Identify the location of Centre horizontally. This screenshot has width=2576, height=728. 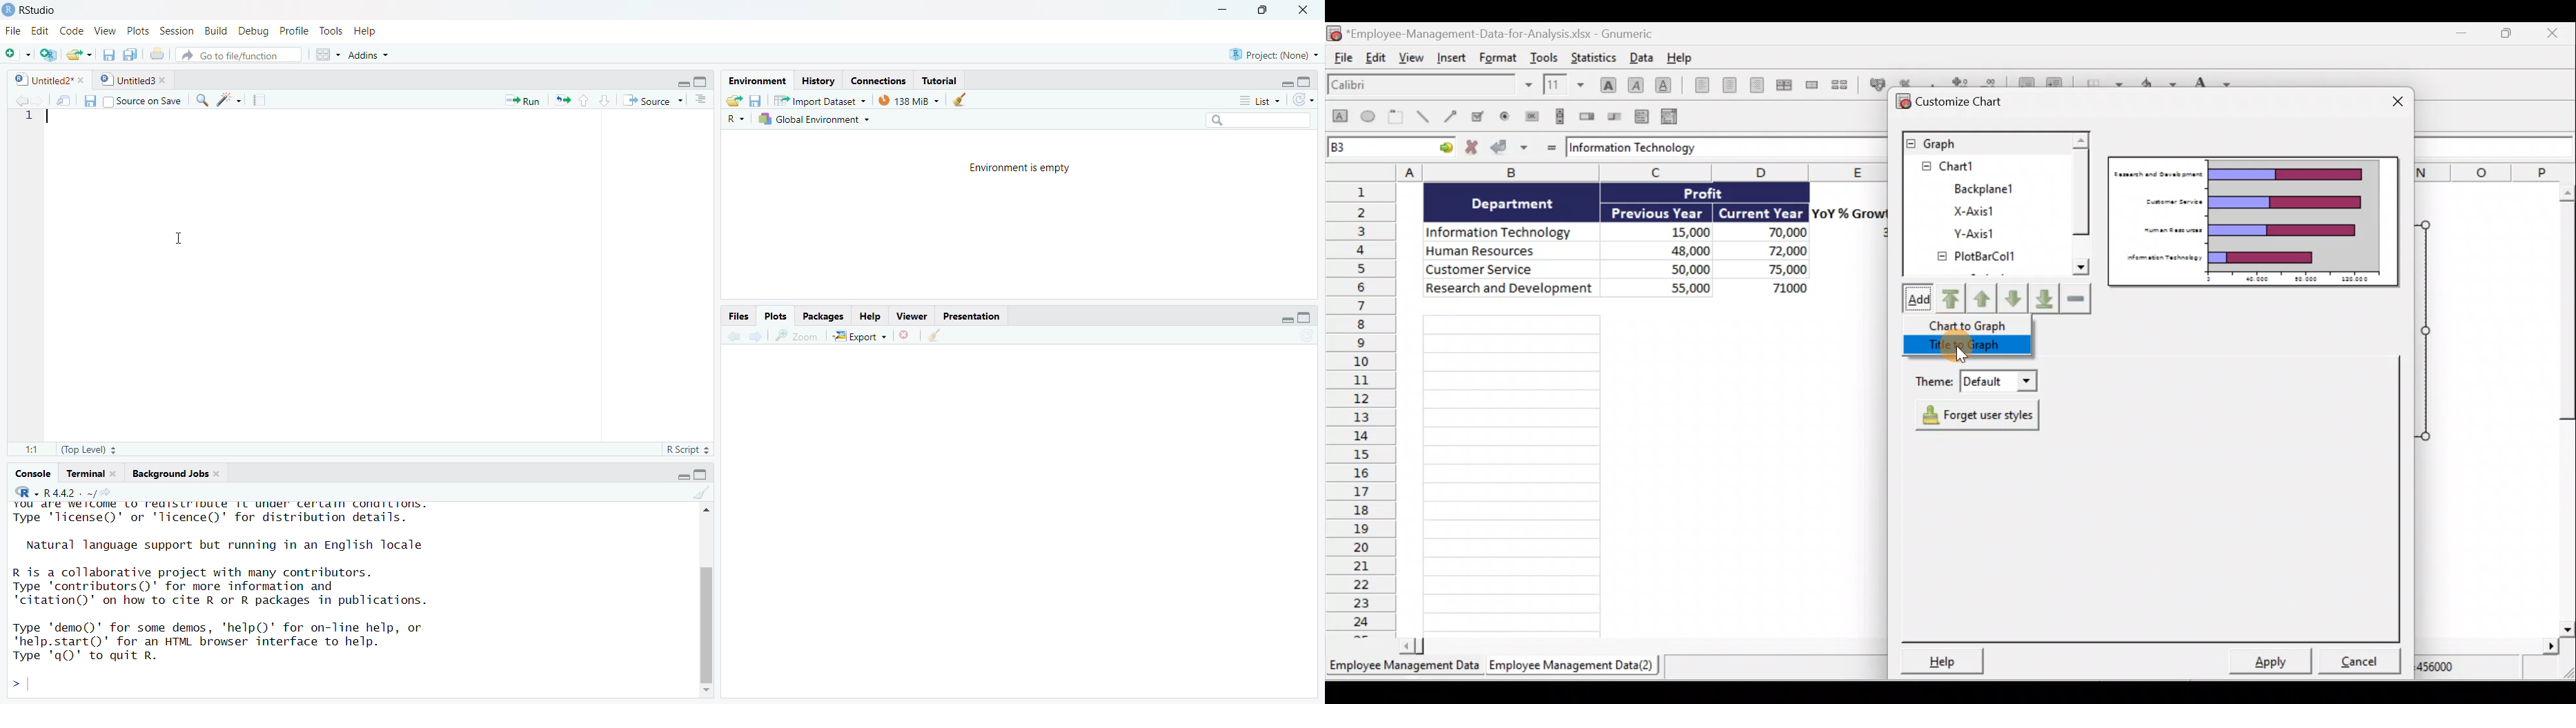
(1726, 85).